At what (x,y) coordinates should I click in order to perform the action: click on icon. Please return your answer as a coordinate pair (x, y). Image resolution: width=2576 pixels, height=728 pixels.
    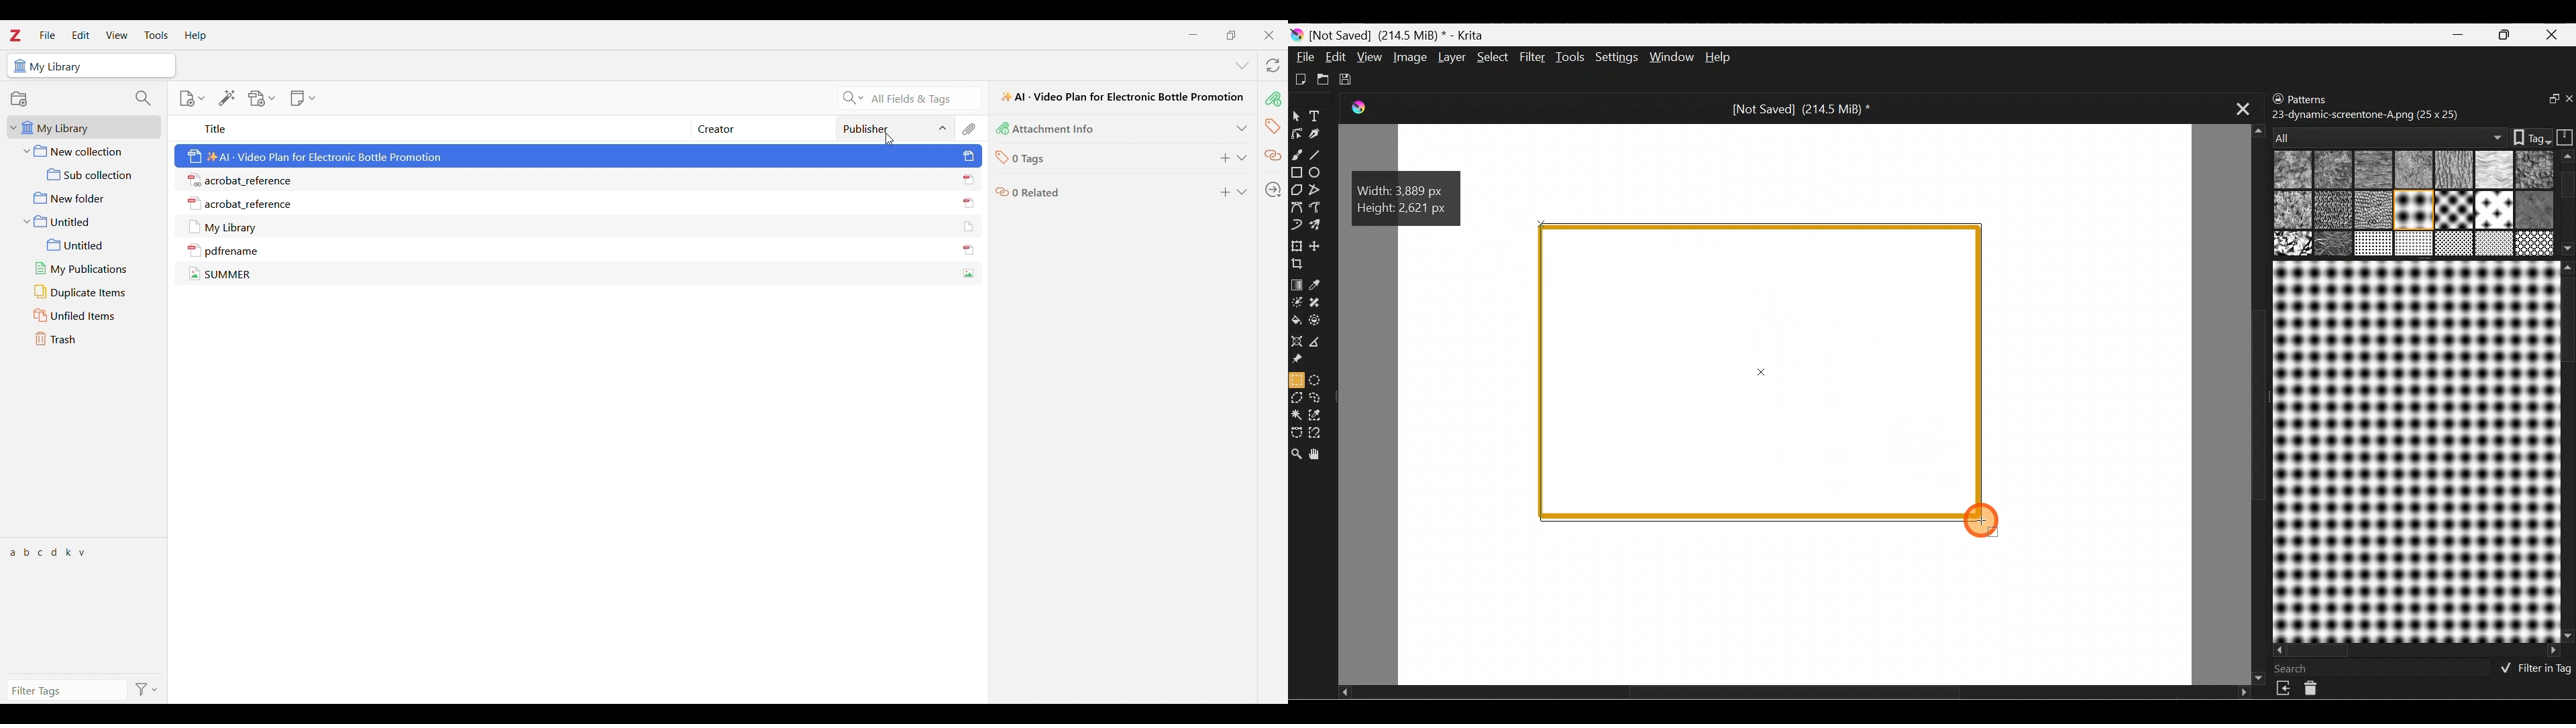
    Looking at the image, I should click on (1002, 130).